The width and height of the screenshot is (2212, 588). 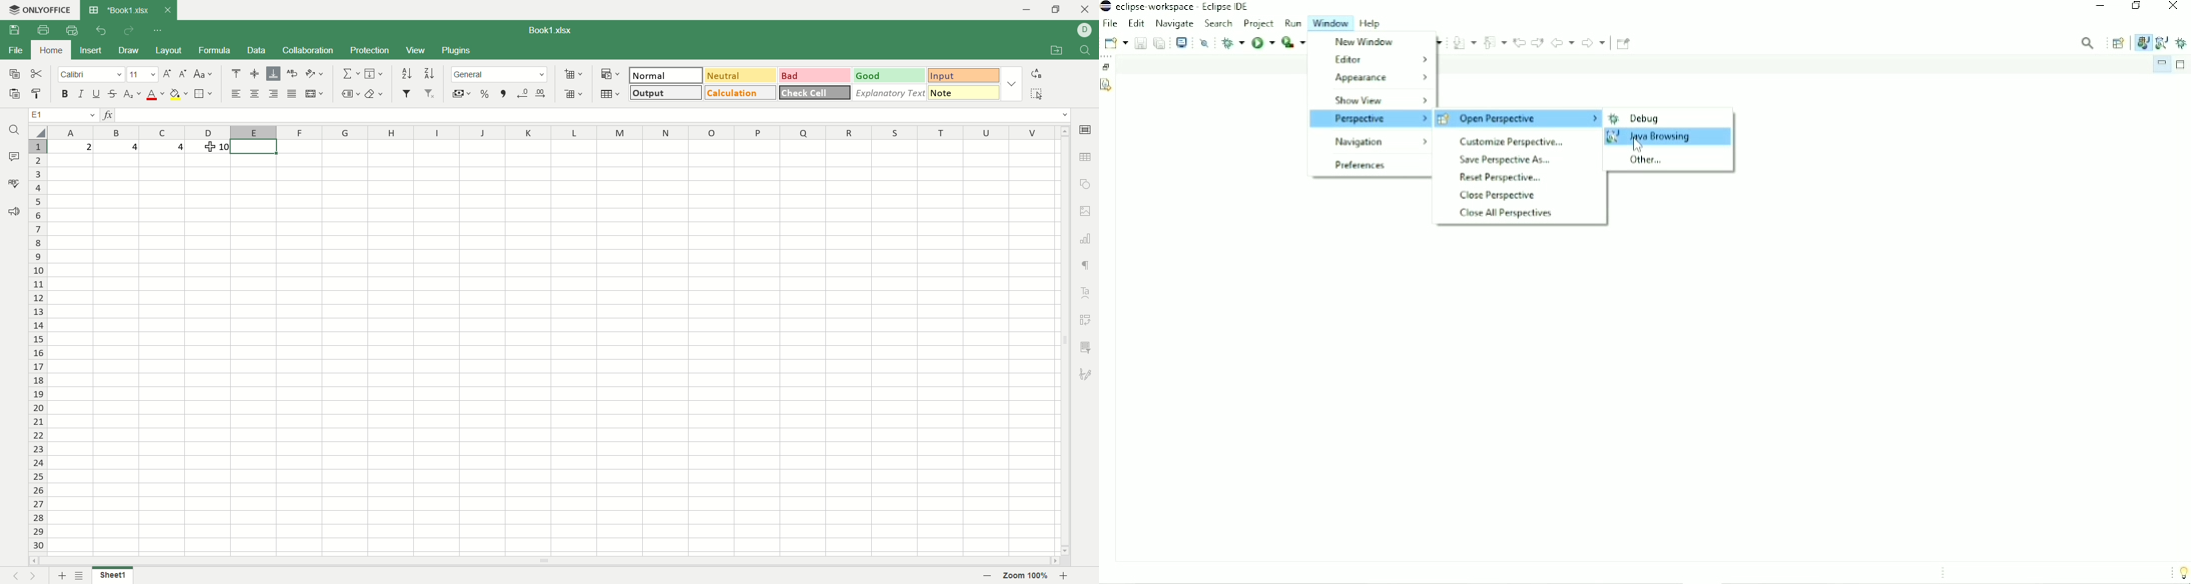 I want to click on cursor, so click(x=211, y=149).